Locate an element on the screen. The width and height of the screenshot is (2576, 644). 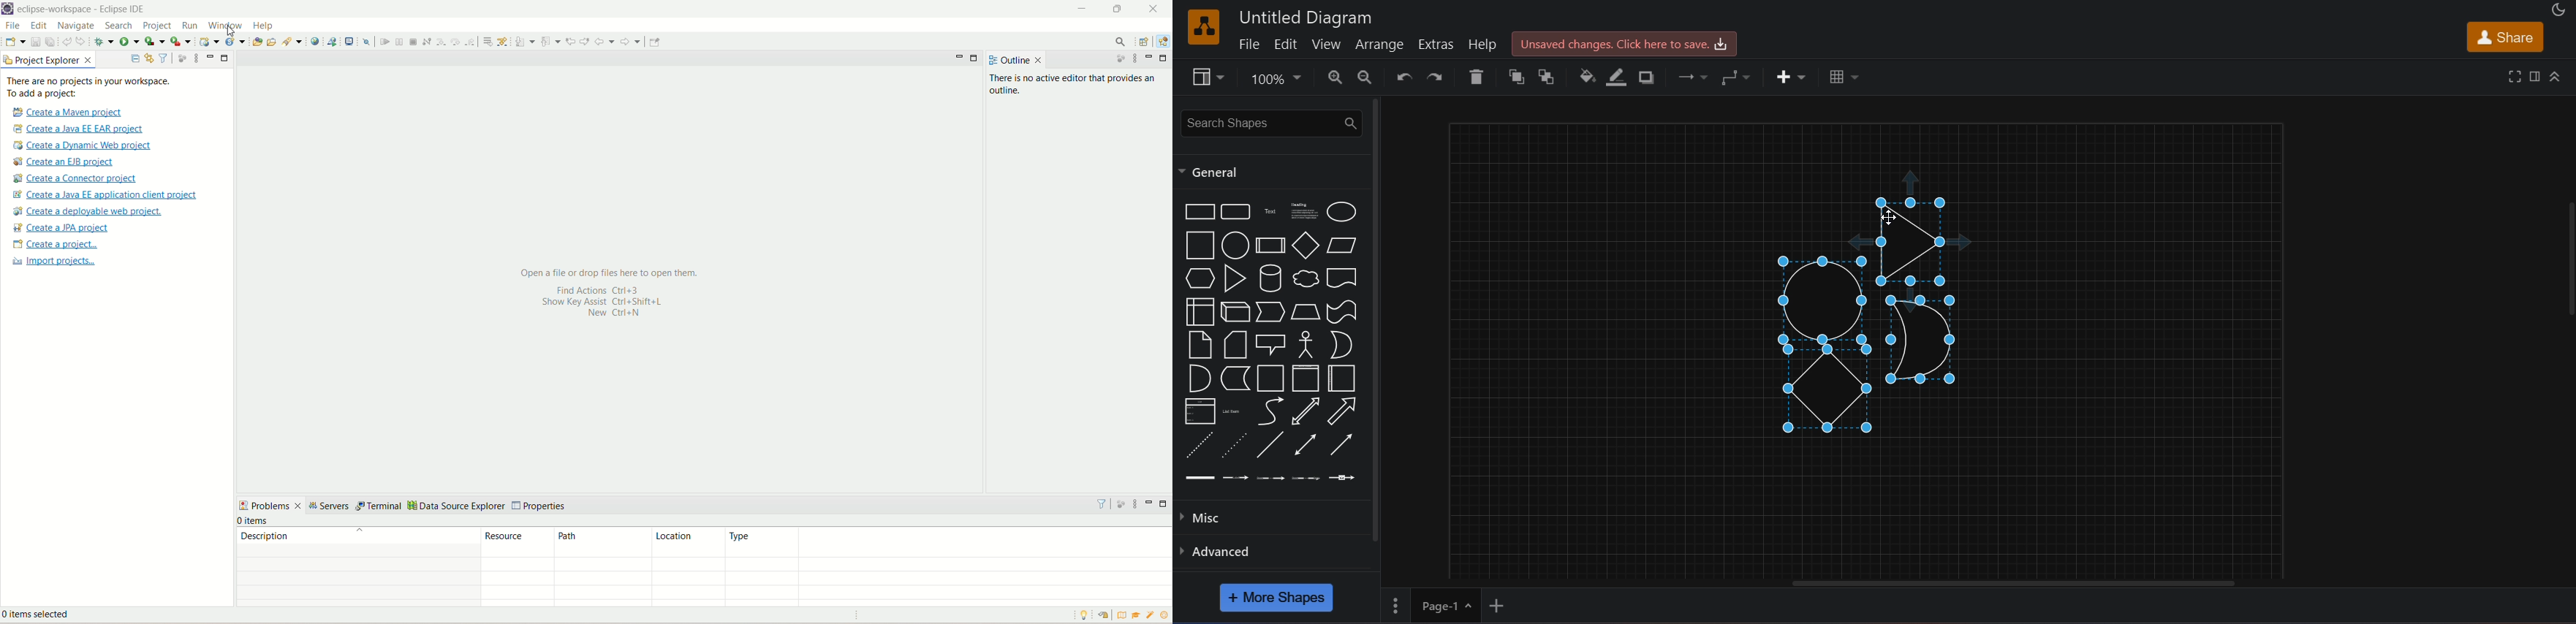
project is located at coordinates (158, 27).